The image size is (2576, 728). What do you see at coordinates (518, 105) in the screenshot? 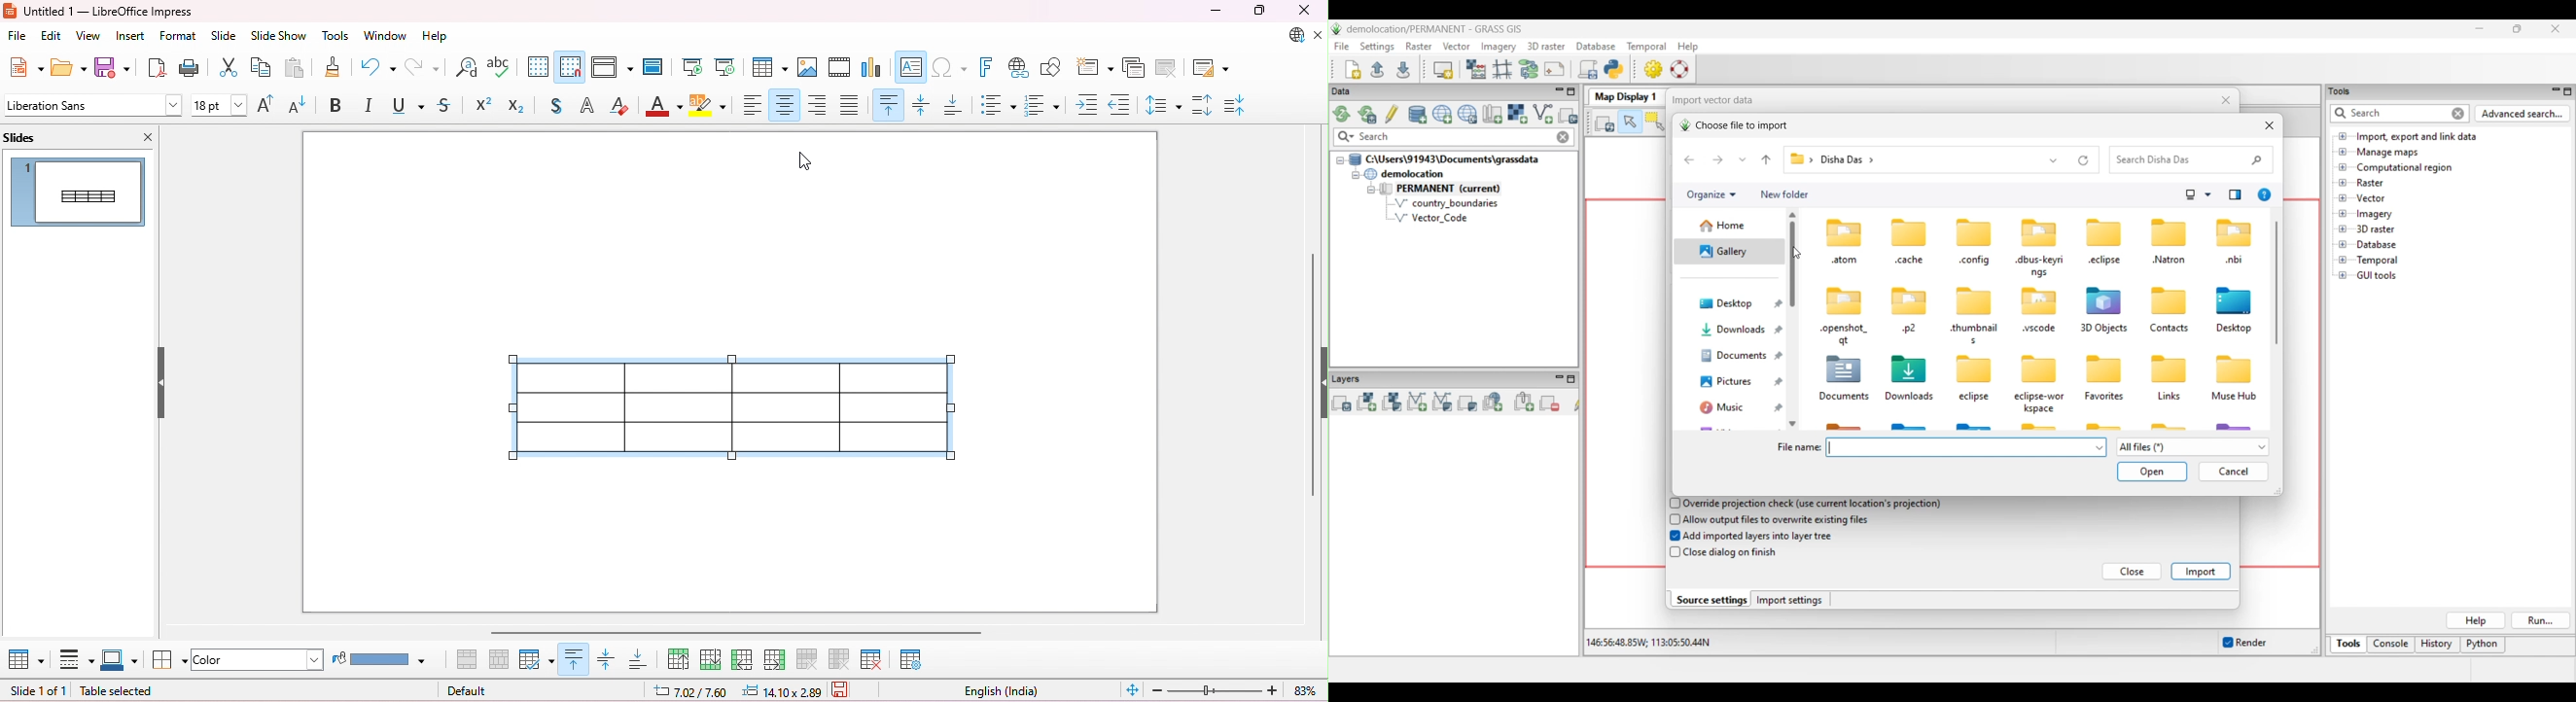
I see `subsrscript` at bounding box center [518, 105].